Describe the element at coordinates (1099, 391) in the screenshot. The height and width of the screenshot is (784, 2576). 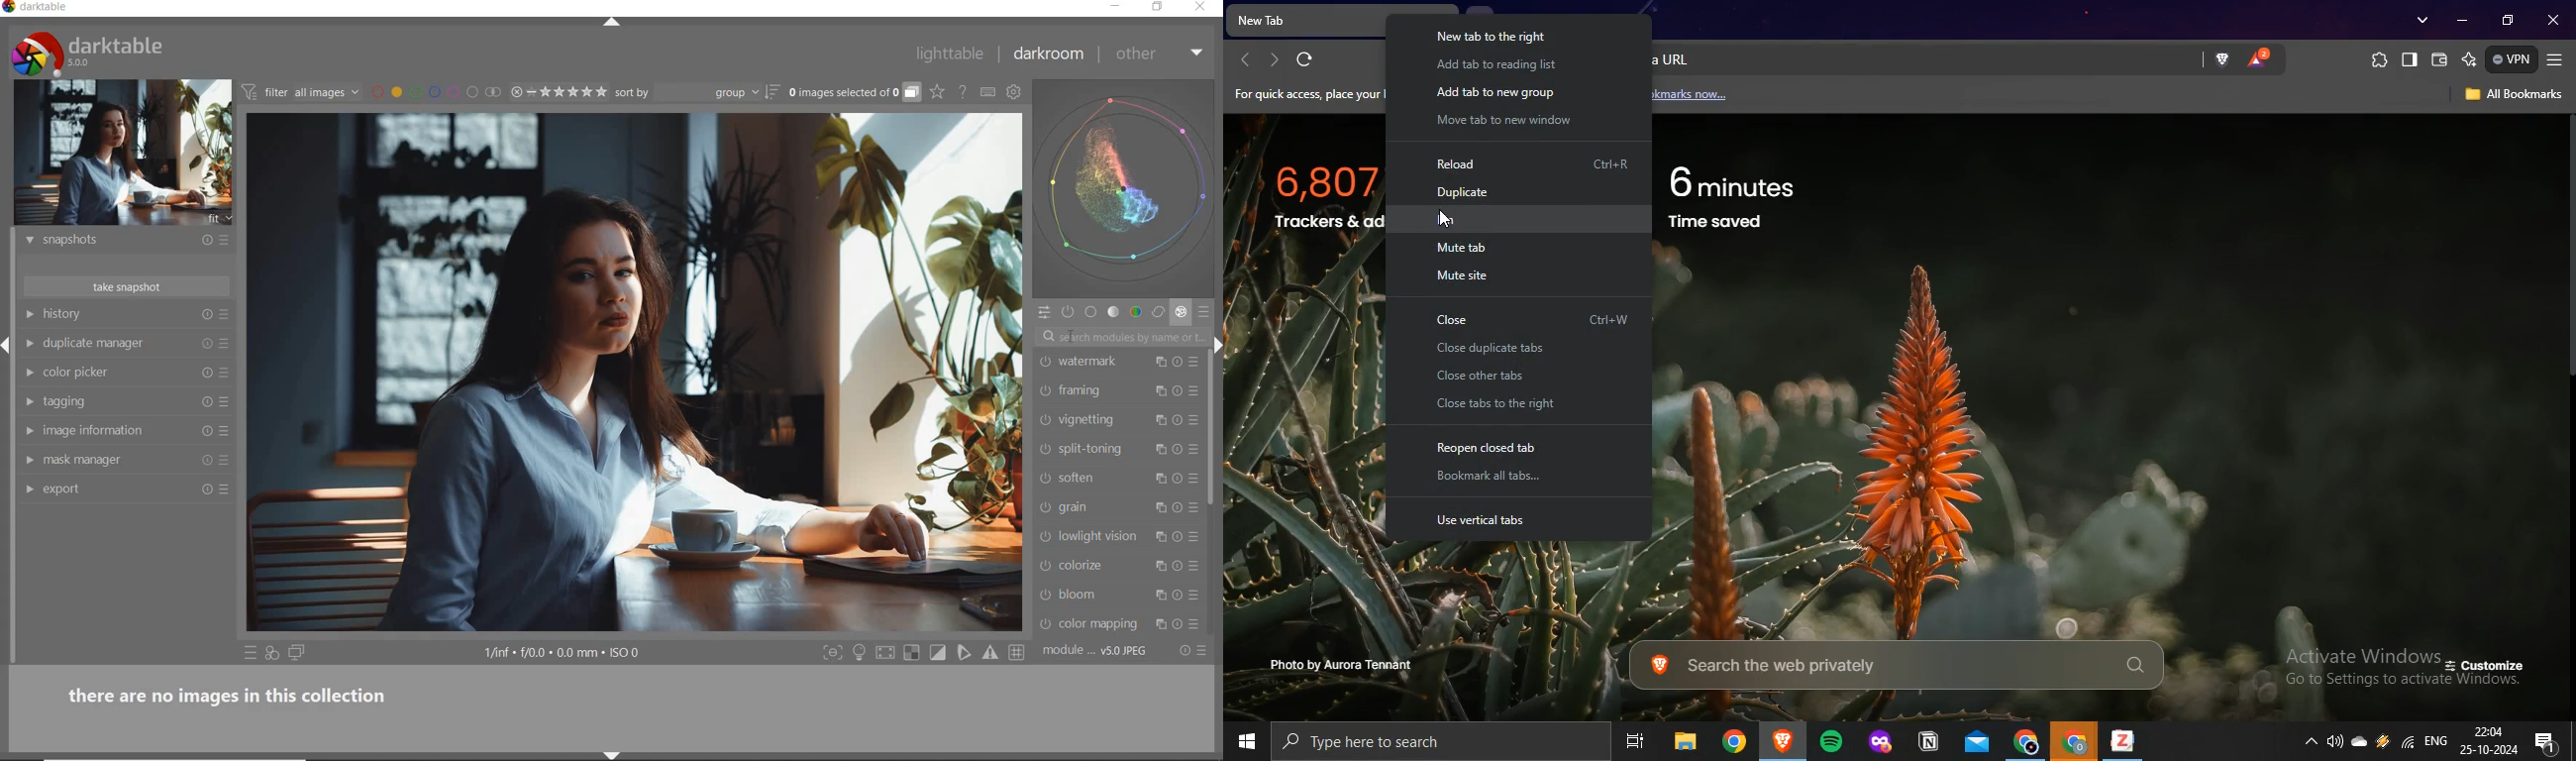
I see `framing` at that location.